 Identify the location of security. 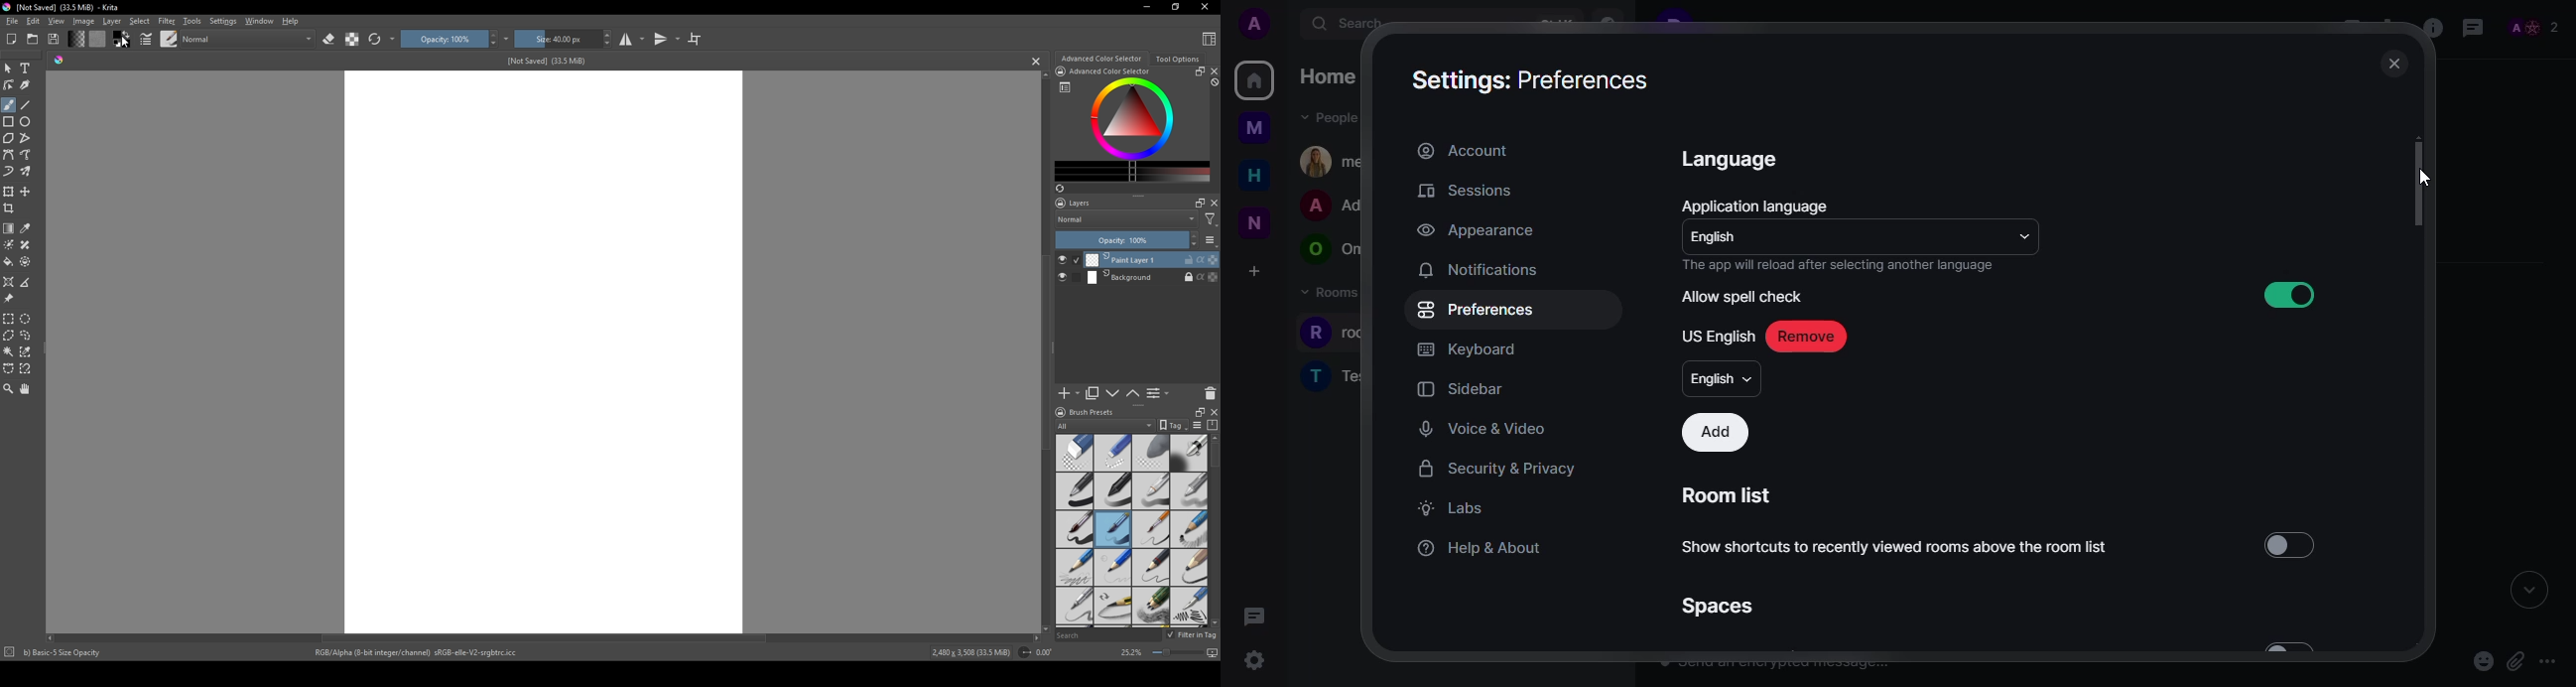
(1497, 469).